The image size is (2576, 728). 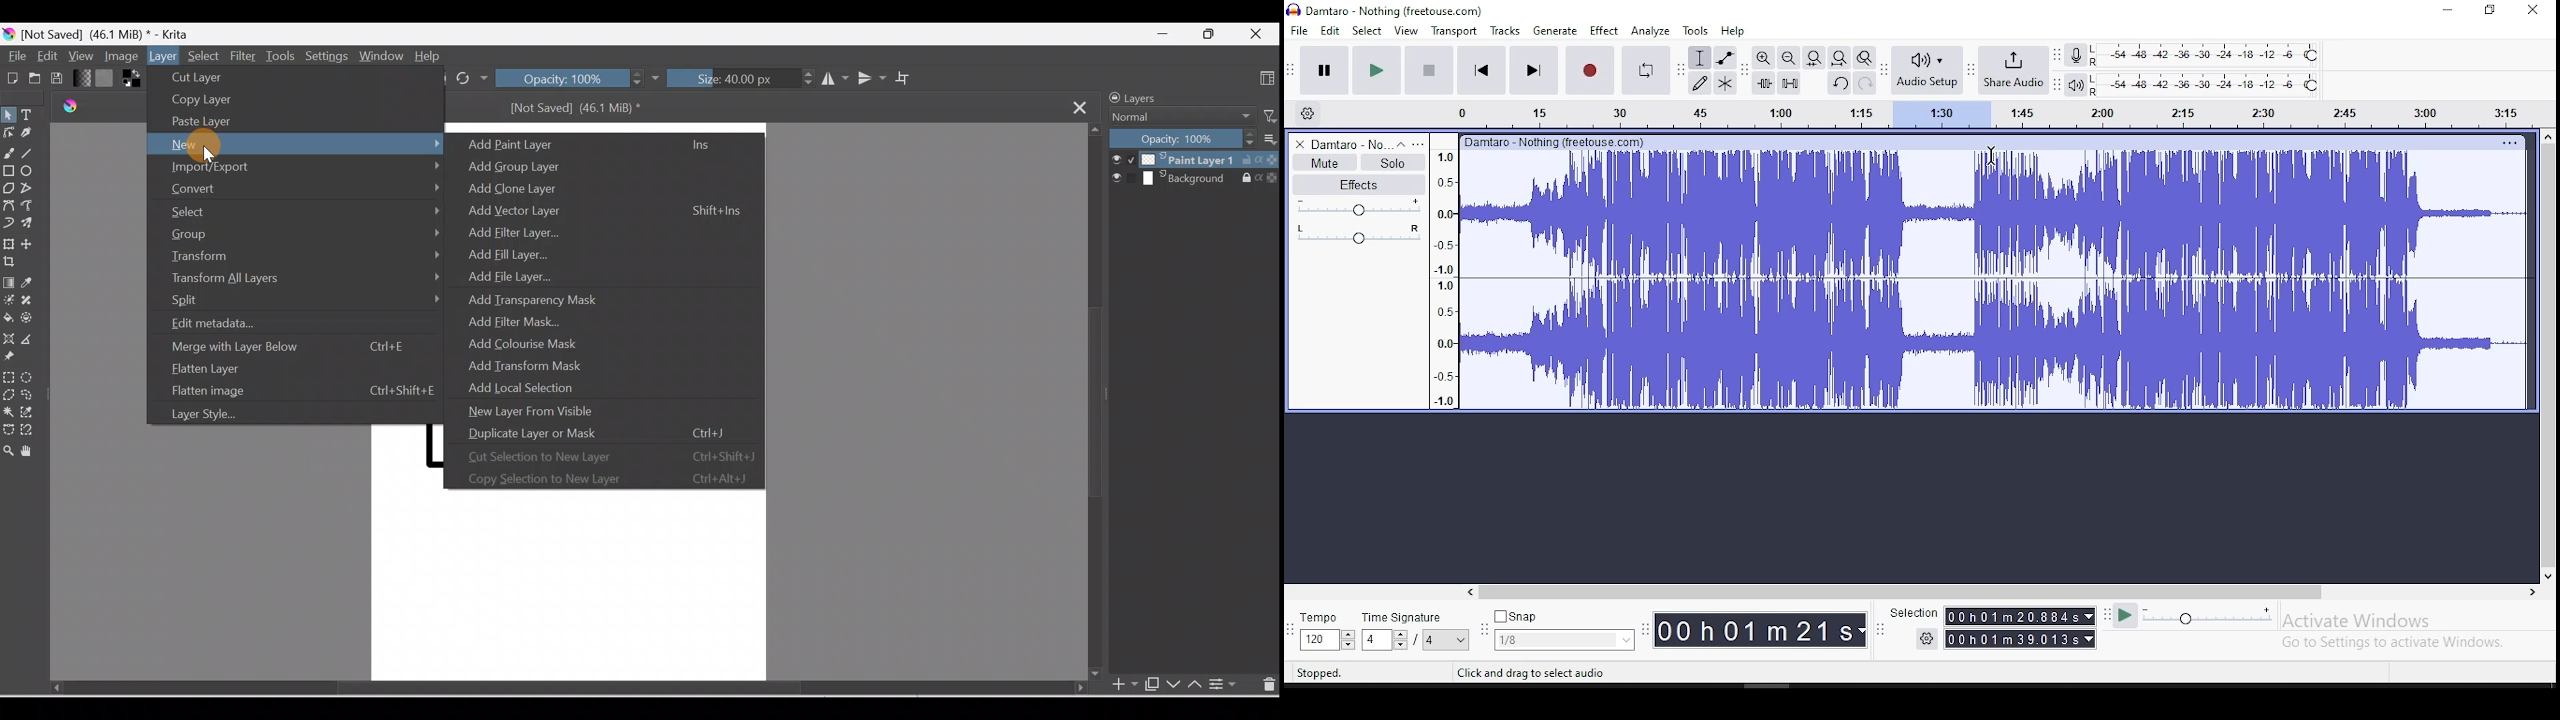 I want to click on Bezier curve tool, so click(x=11, y=206).